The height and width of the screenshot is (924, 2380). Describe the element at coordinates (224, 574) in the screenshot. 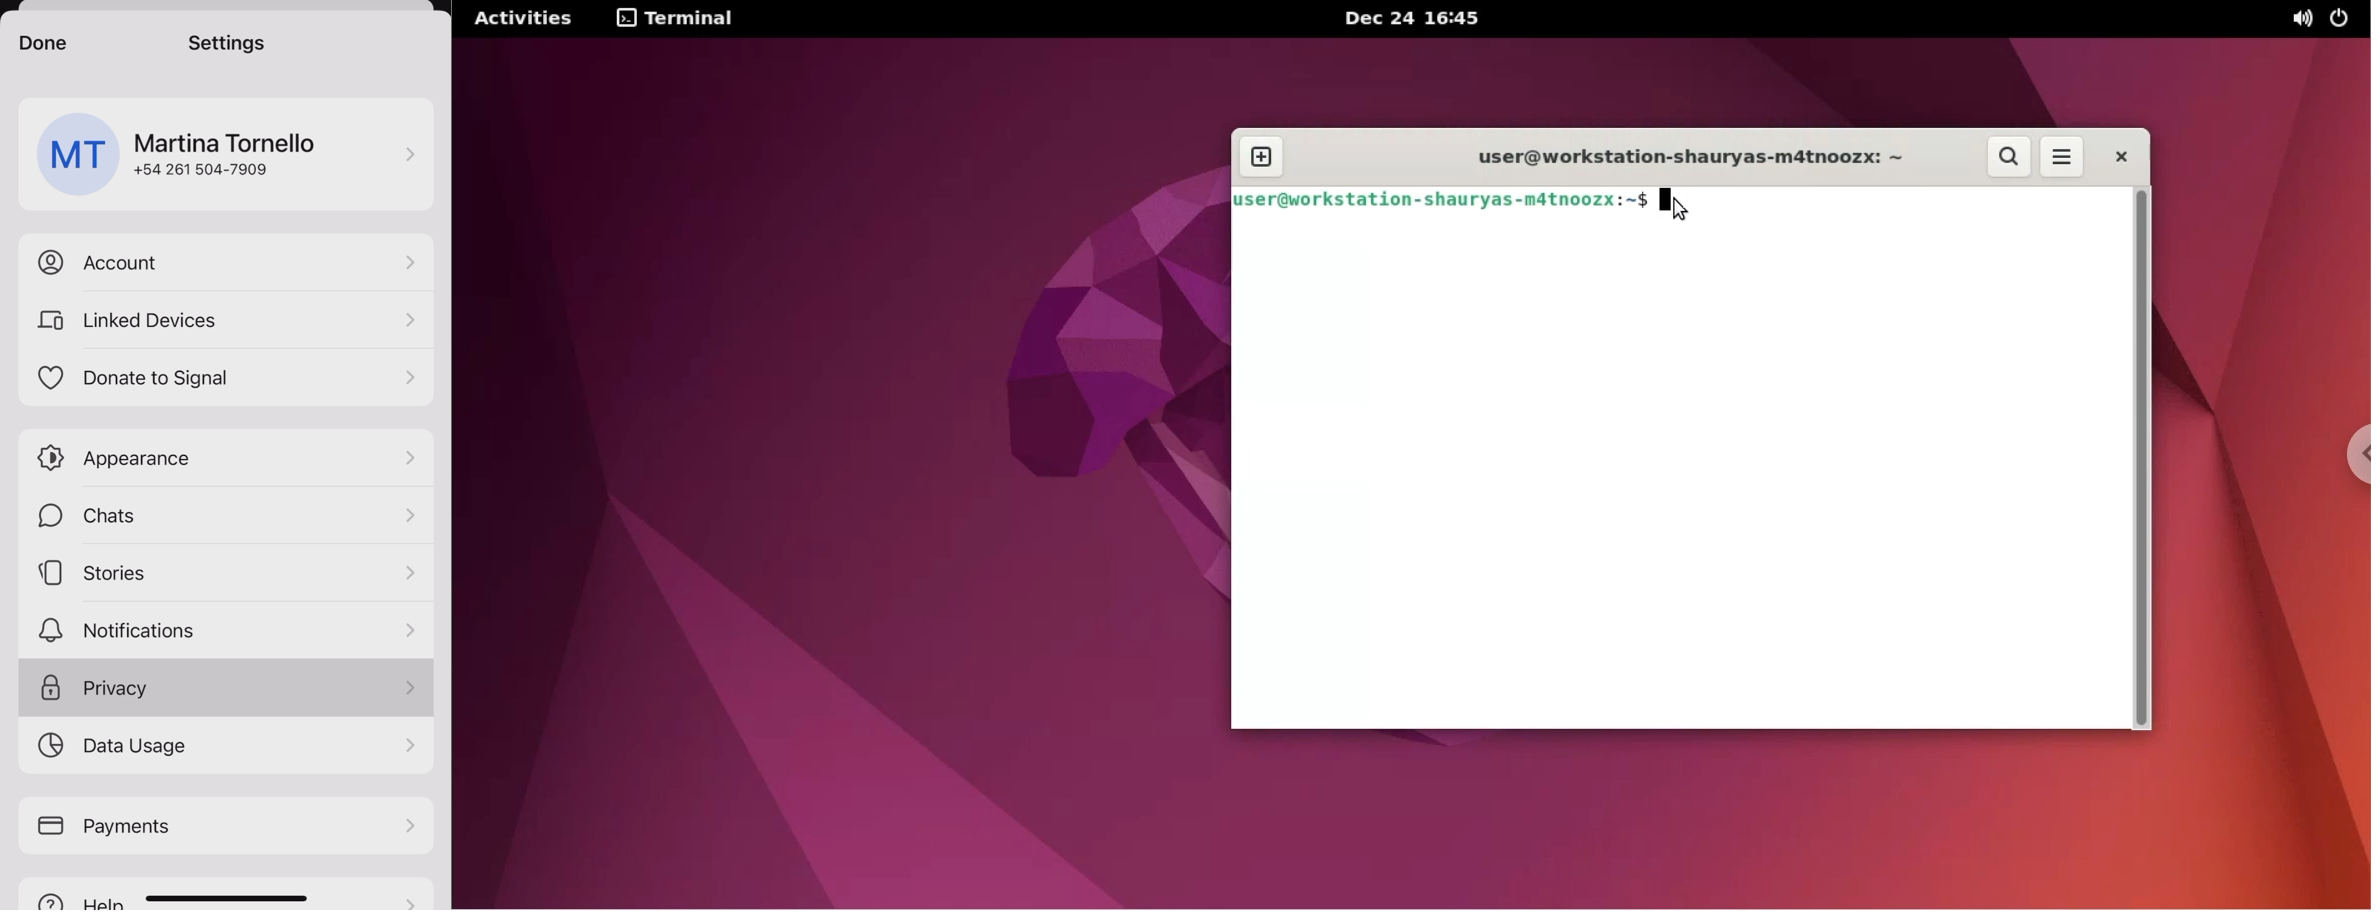

I see `stories` at that location.